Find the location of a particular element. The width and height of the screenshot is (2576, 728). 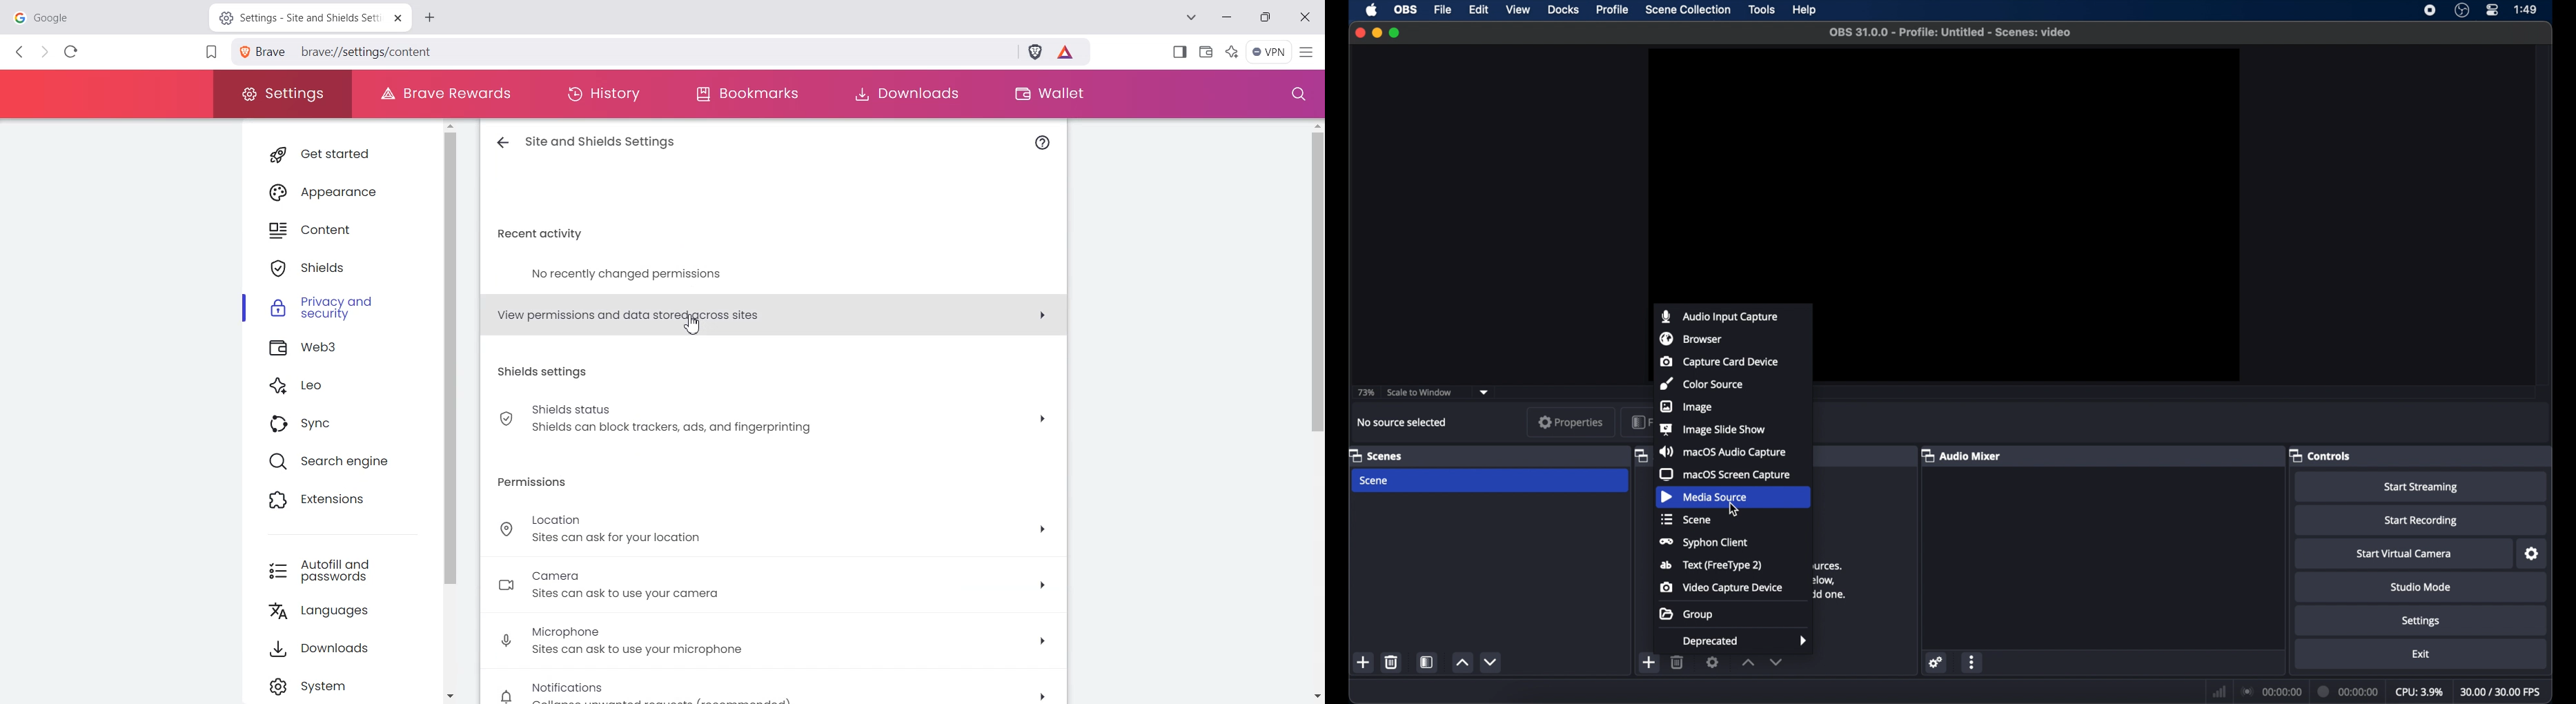

scene filters is located at coordinates (1427, 661).